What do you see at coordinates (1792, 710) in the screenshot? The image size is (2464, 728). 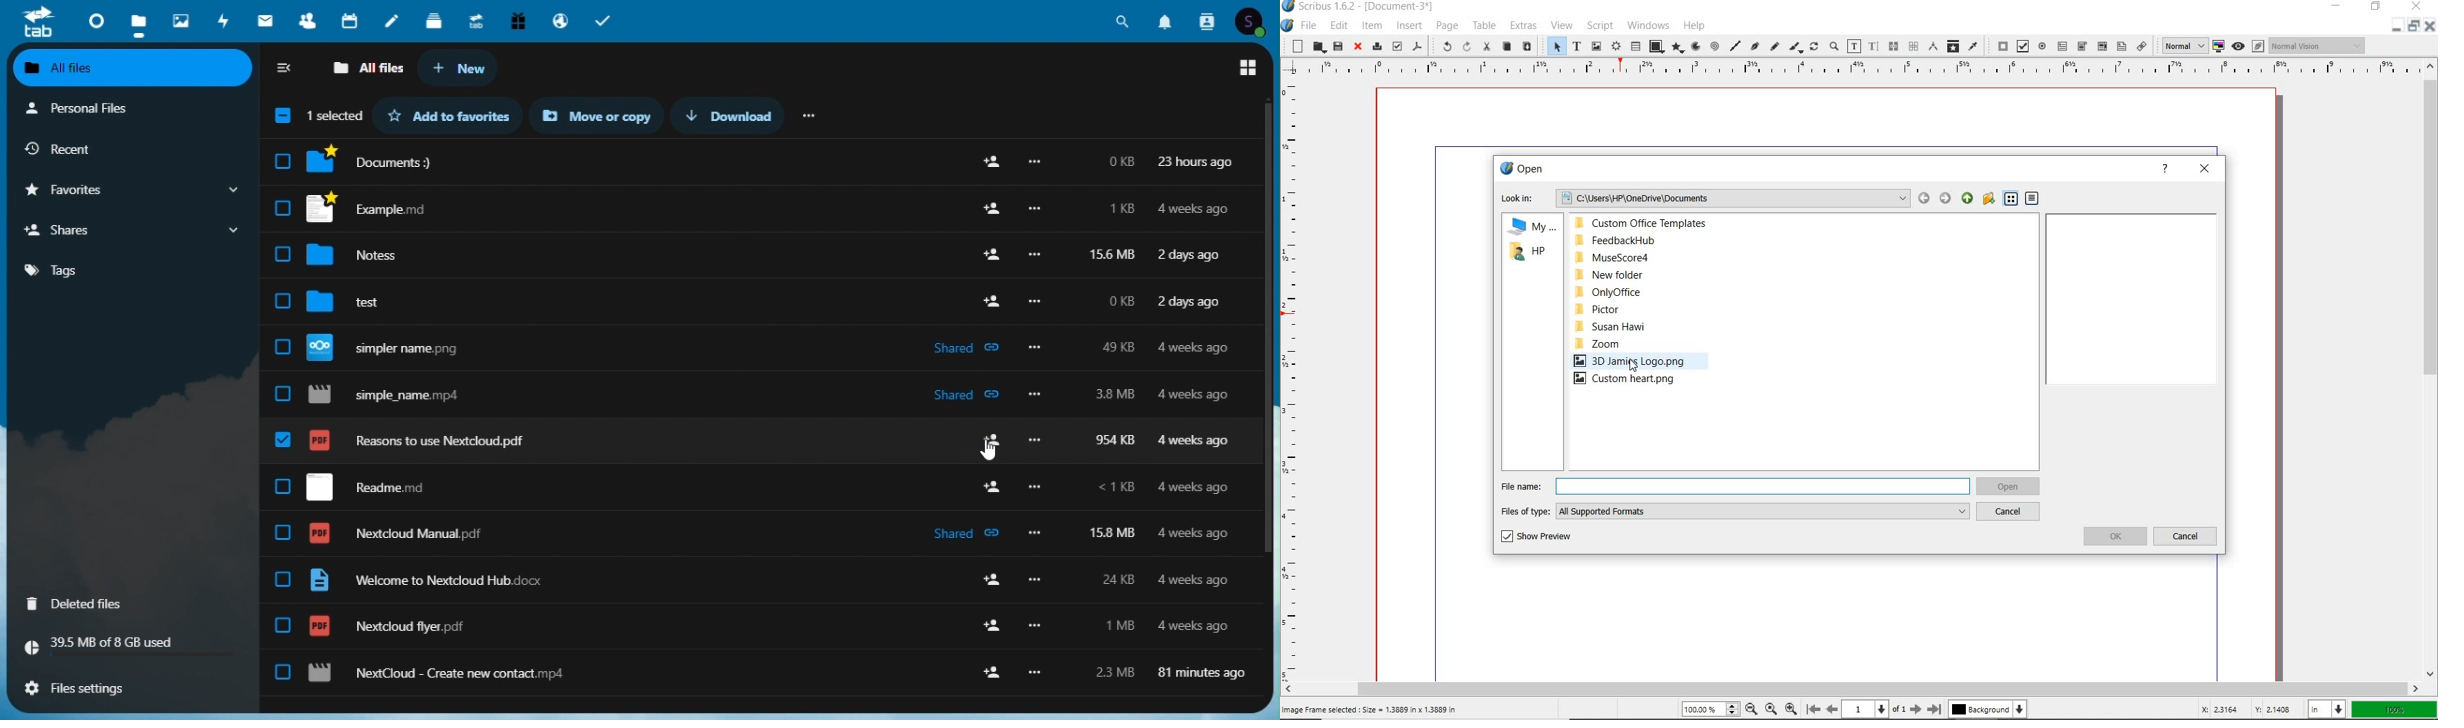 I see `zoom in` at bounding box center [1792, 710].